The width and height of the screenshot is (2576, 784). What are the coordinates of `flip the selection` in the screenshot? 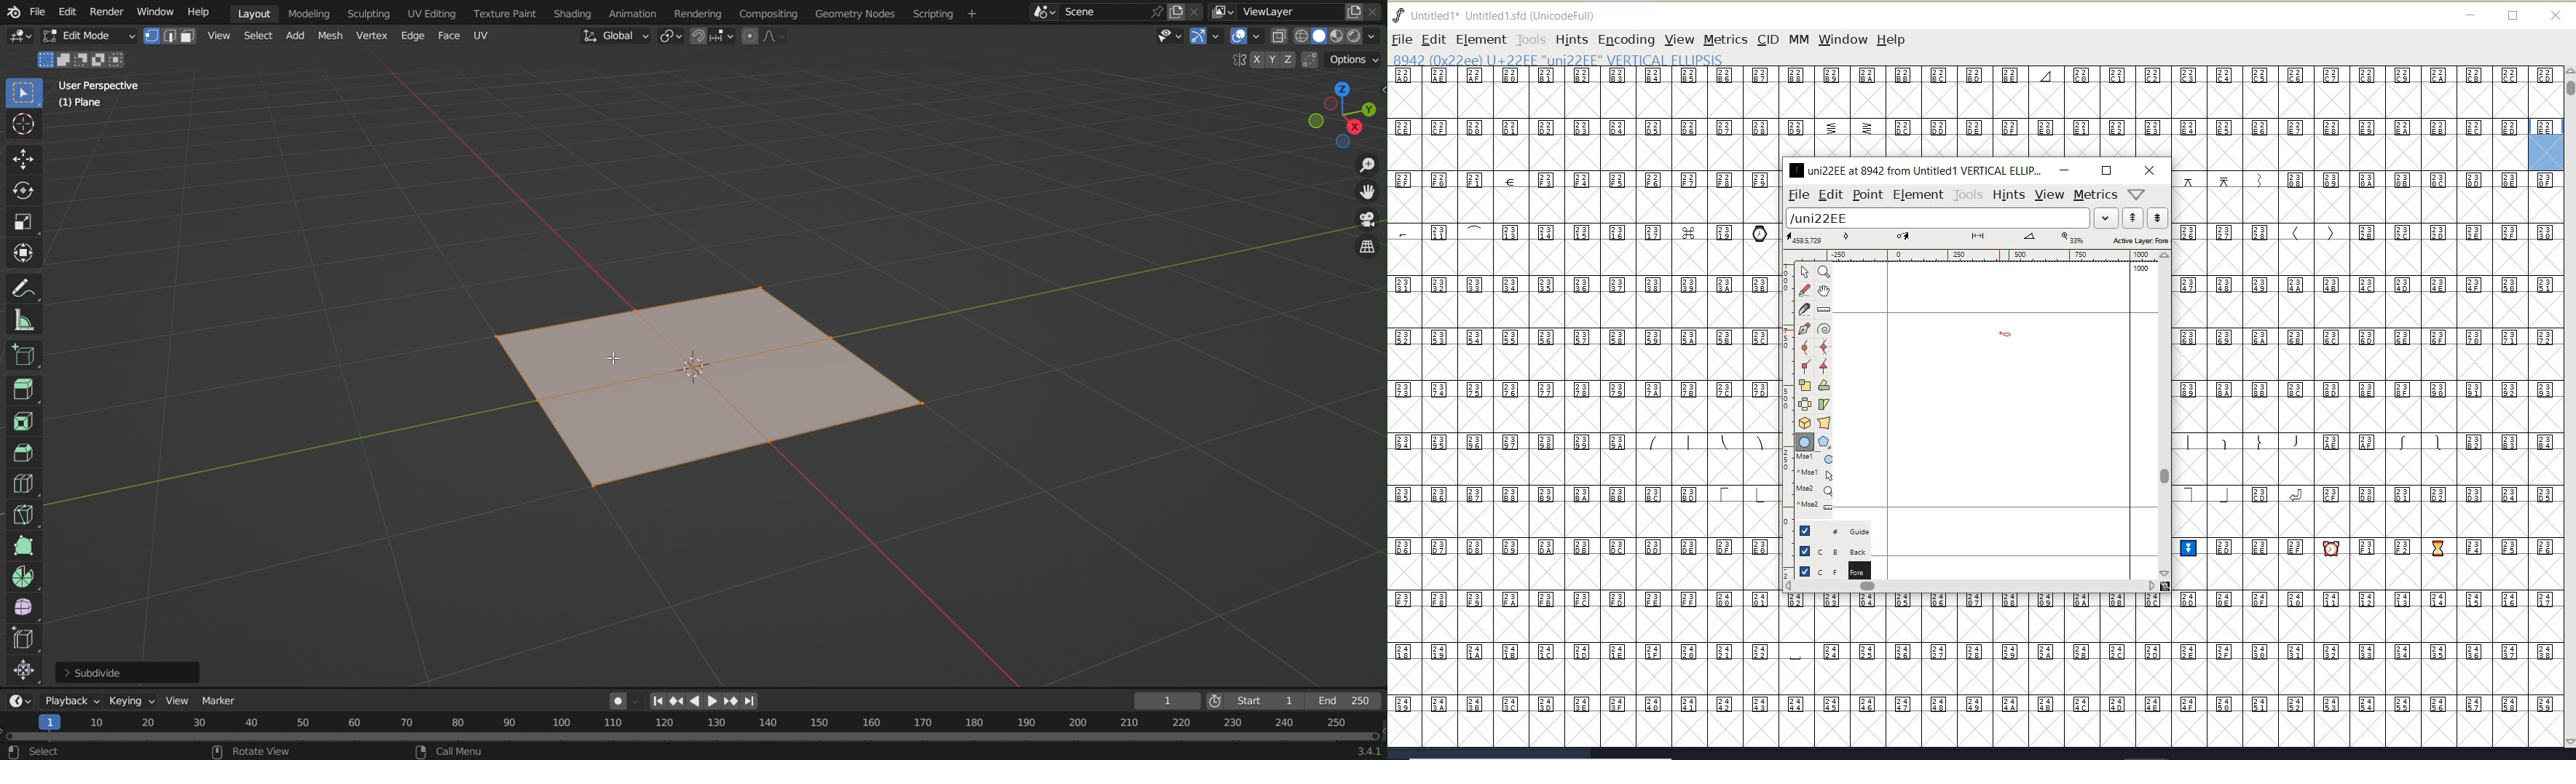 It's located at (1805, 404).